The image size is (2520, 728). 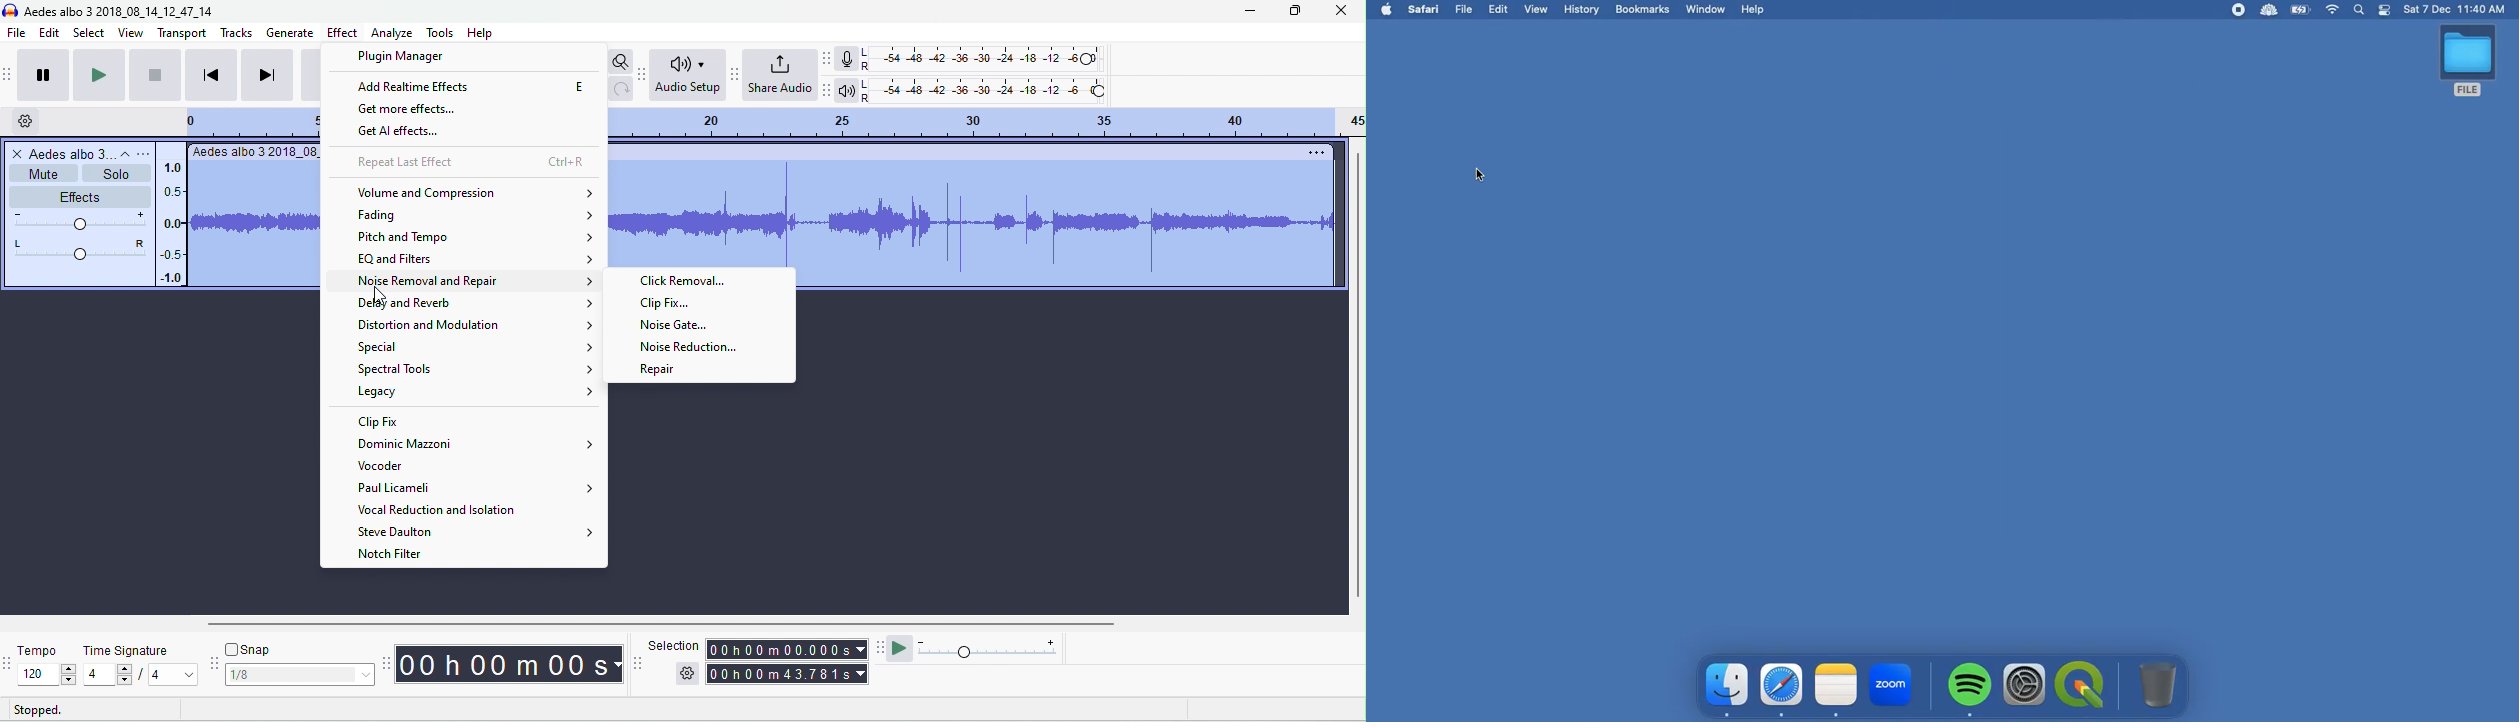 I want to click on audio set up, so click(x=686, y=75).